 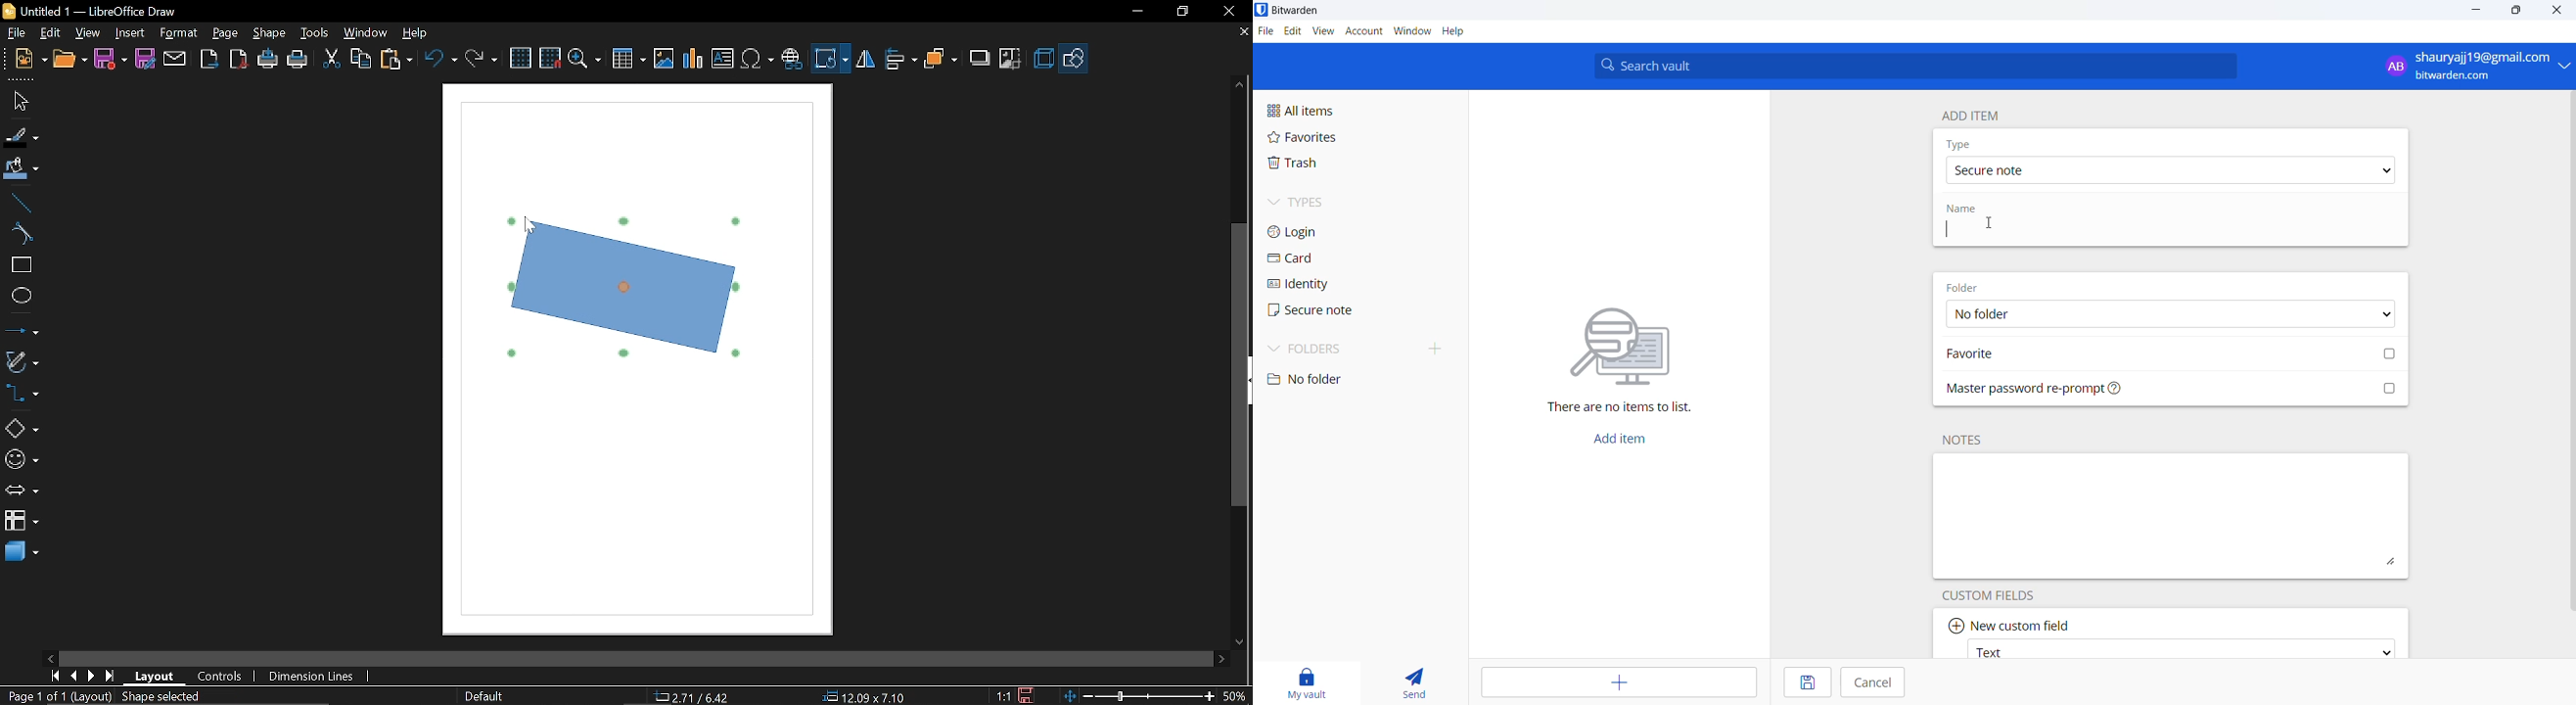 I want to click on Page 1 of 1, so click(x=32, y=696).